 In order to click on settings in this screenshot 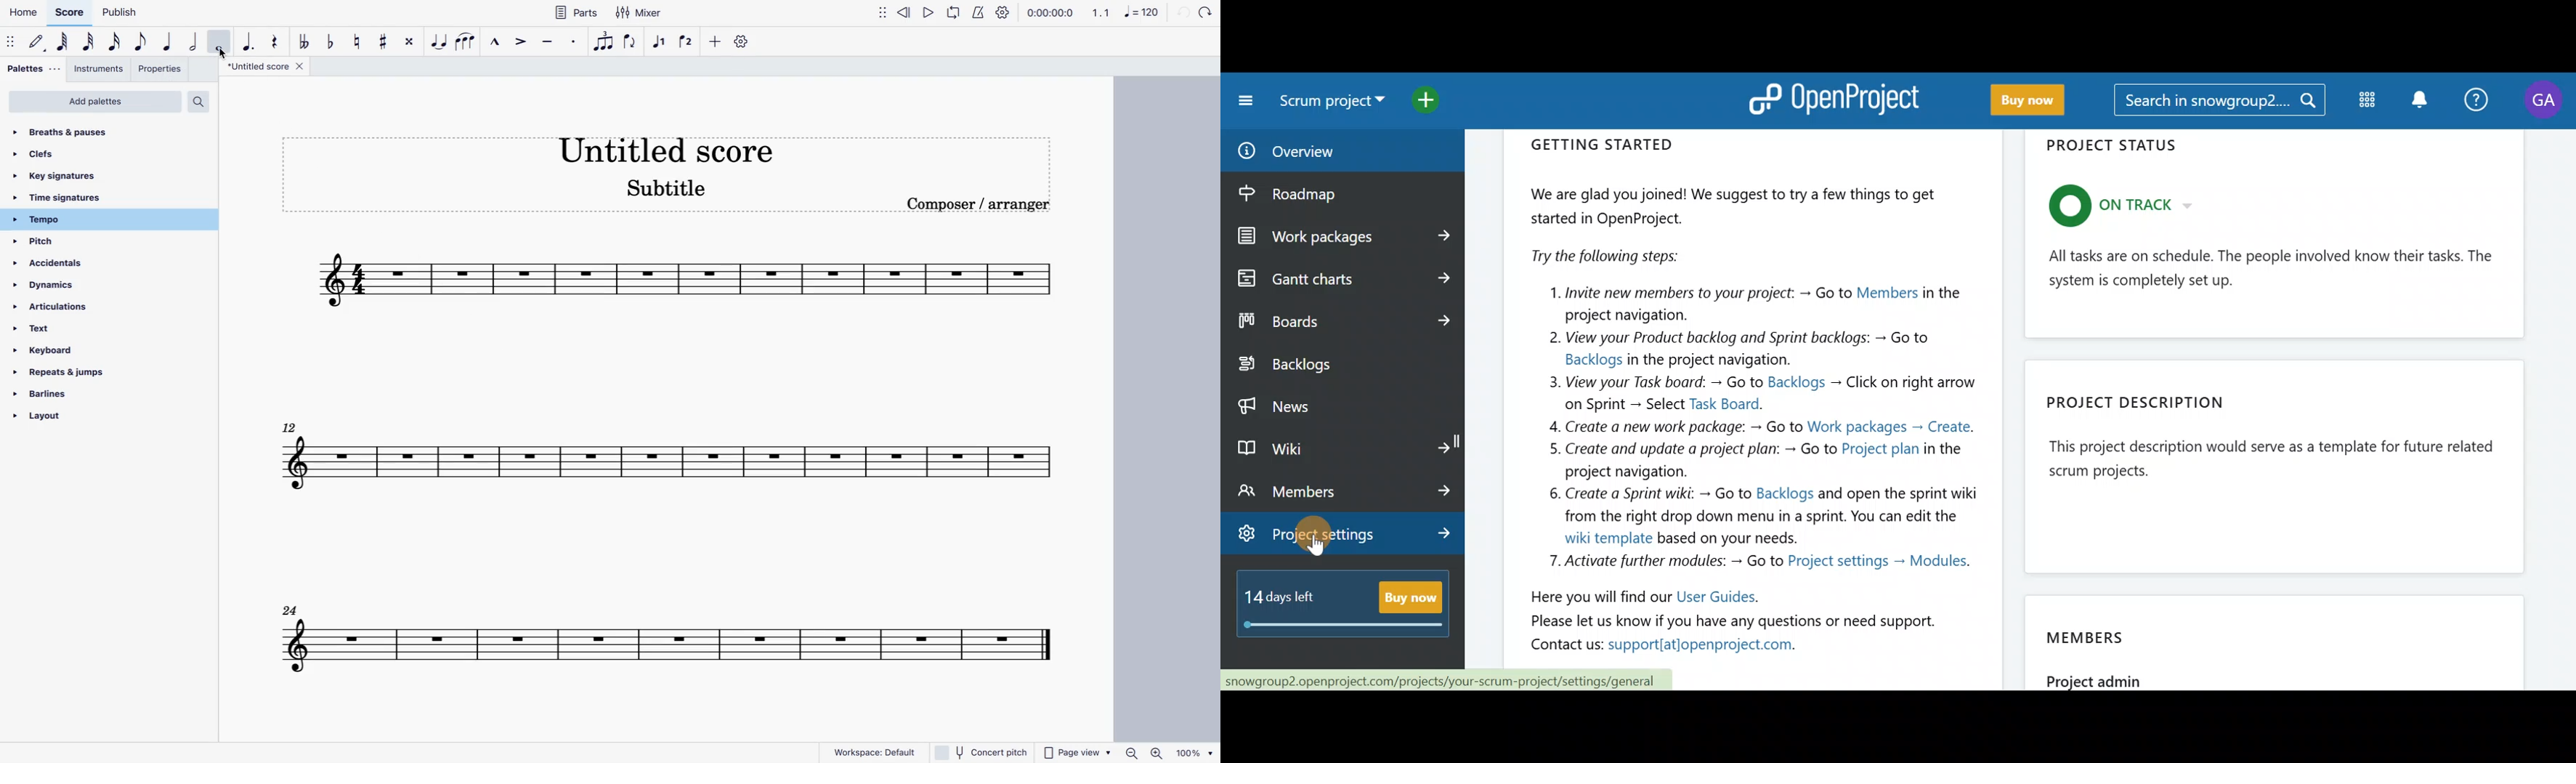, I will do `click(1003, 12)`.